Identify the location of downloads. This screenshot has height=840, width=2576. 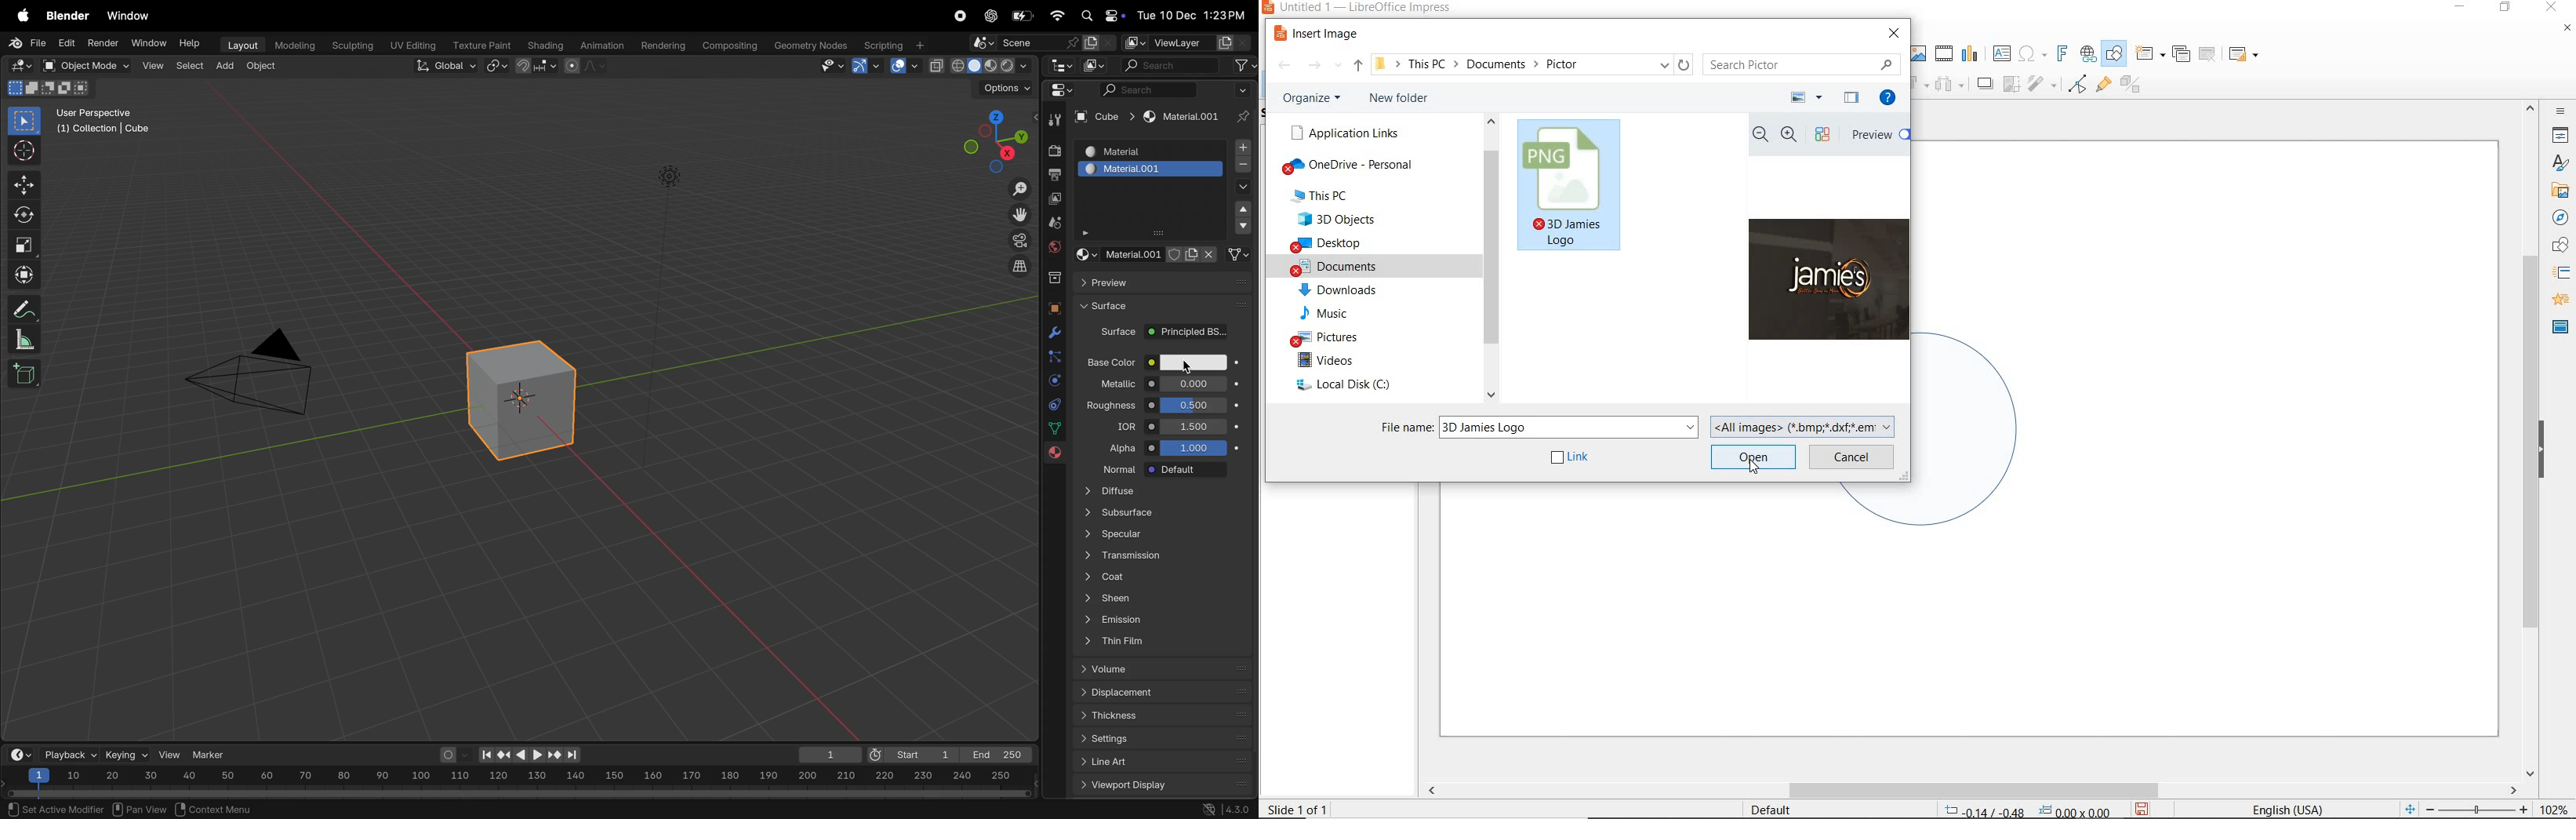
(1341, 290).